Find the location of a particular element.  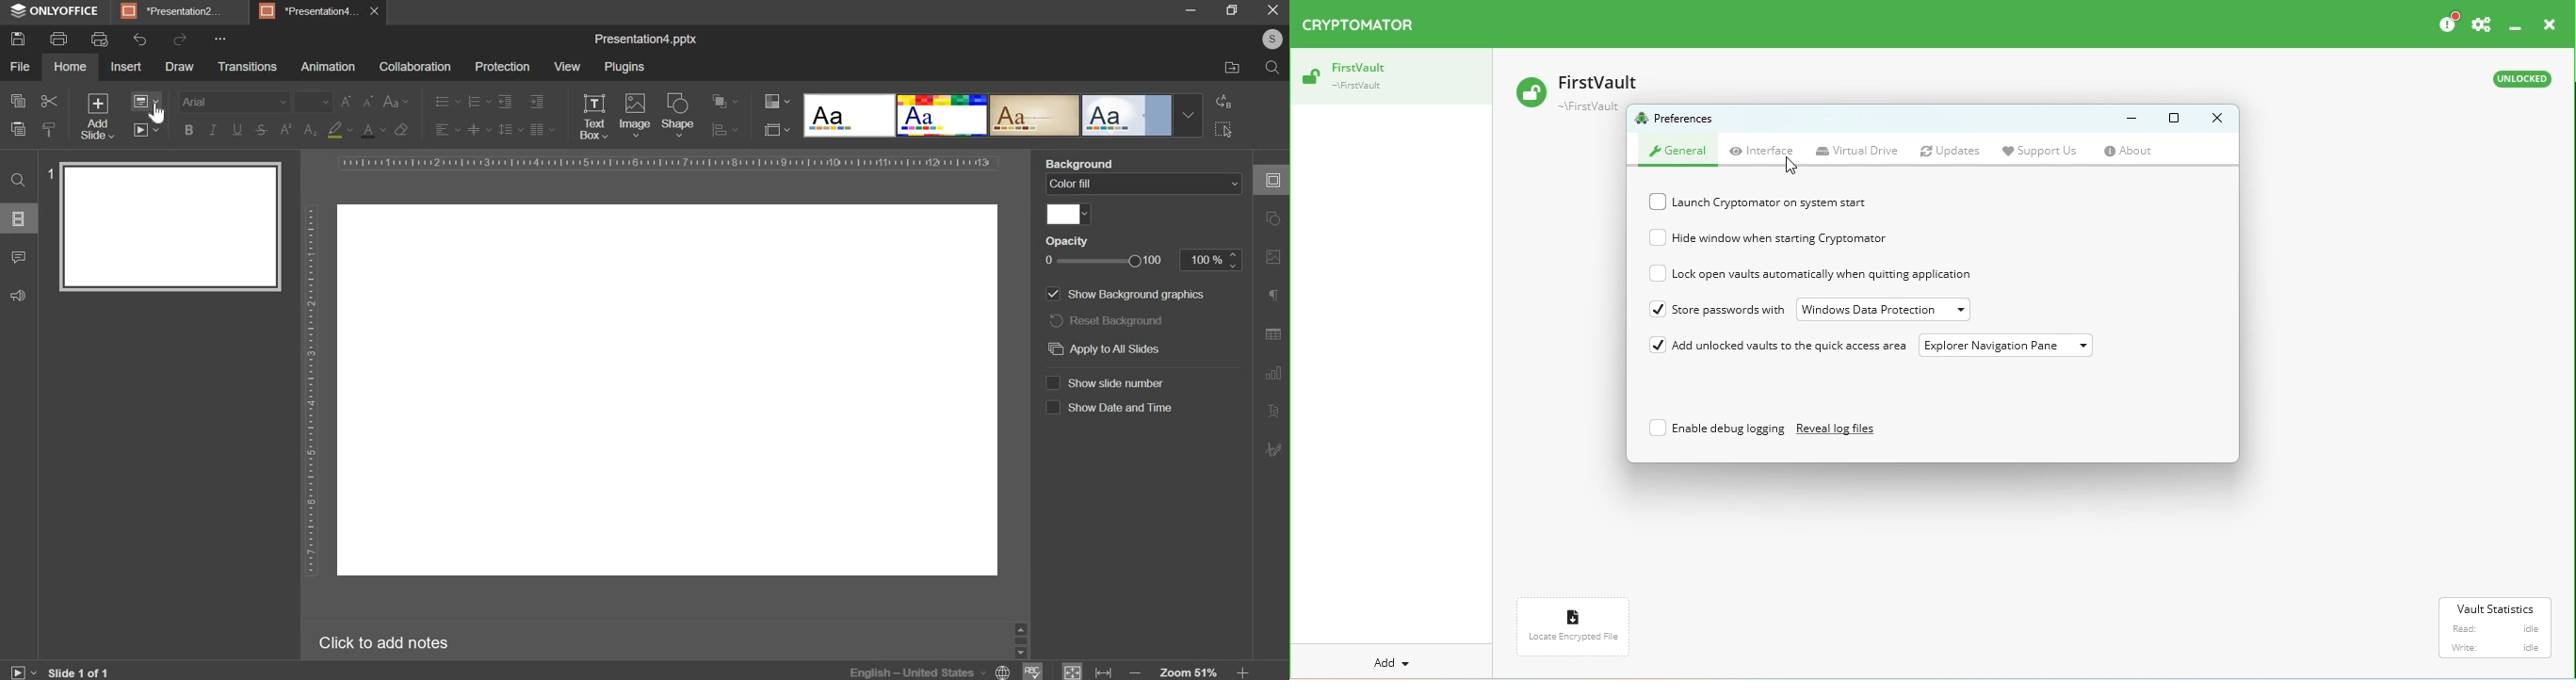

slideshow is located at coordinates (148, 134).